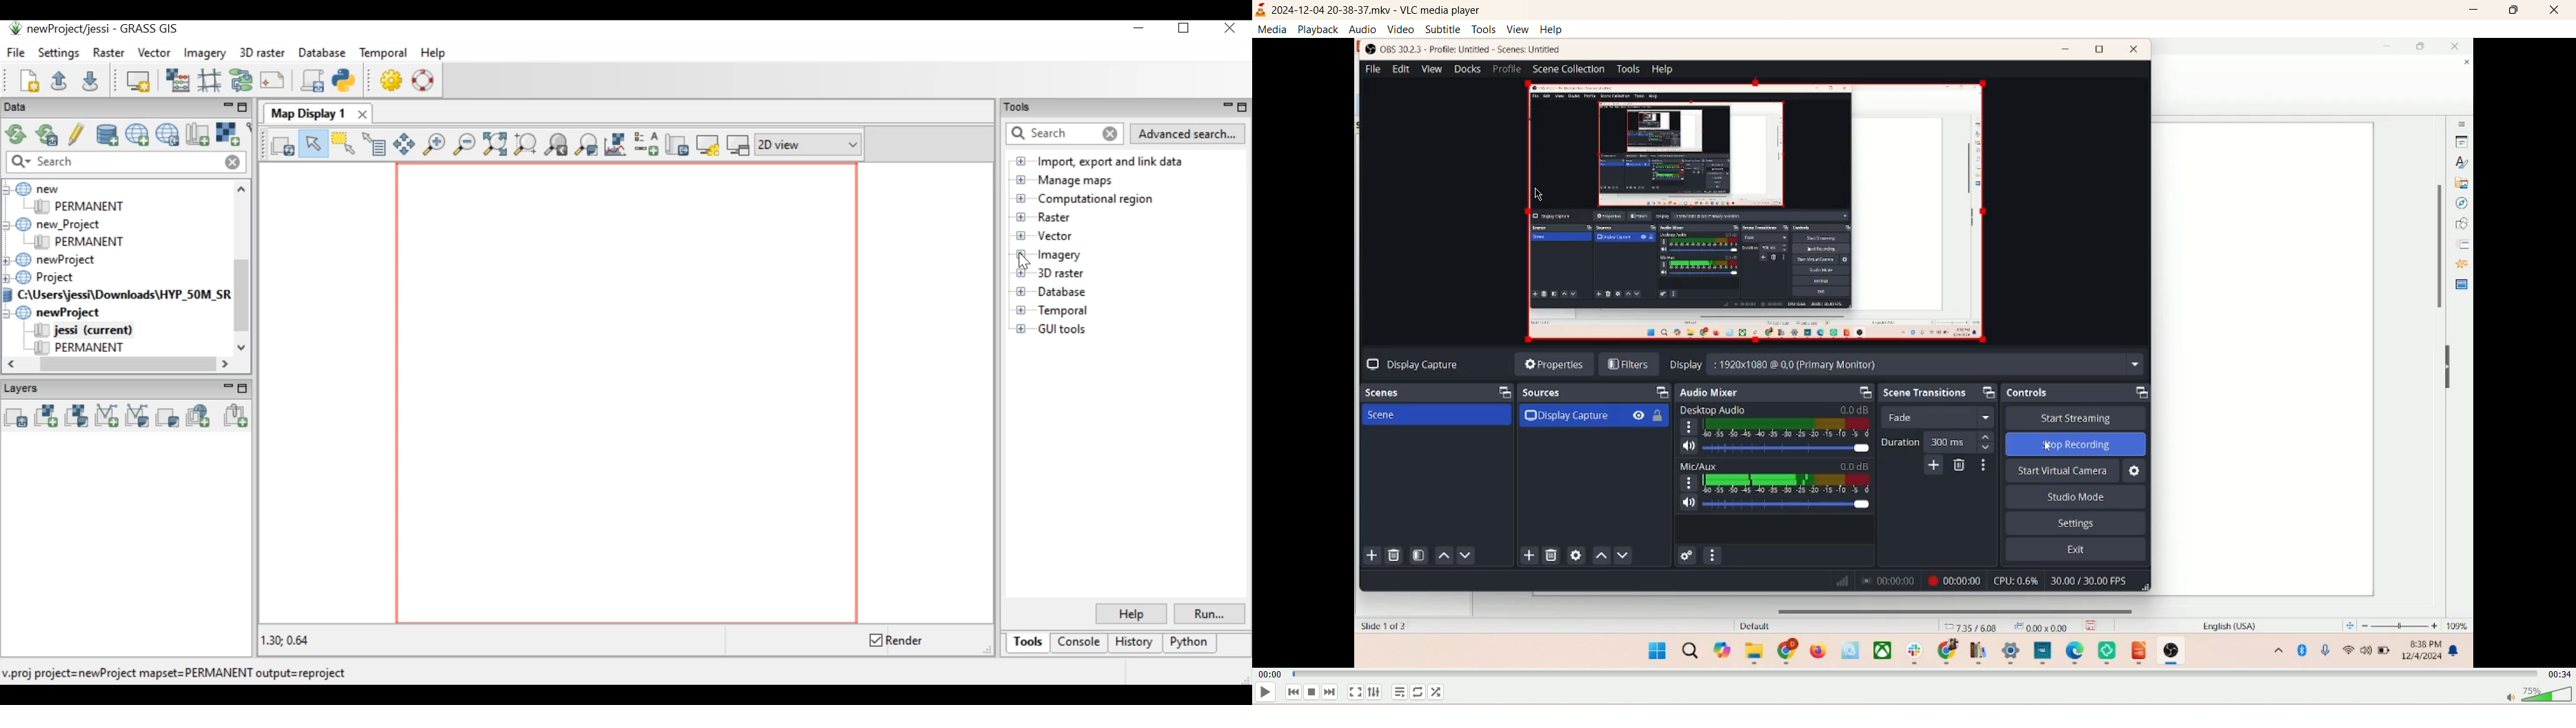 The height and width of the screenshot is (728, 2576). Describe the element at coordinates (1362, 28) in the screenshot. I see `audio` at that location.